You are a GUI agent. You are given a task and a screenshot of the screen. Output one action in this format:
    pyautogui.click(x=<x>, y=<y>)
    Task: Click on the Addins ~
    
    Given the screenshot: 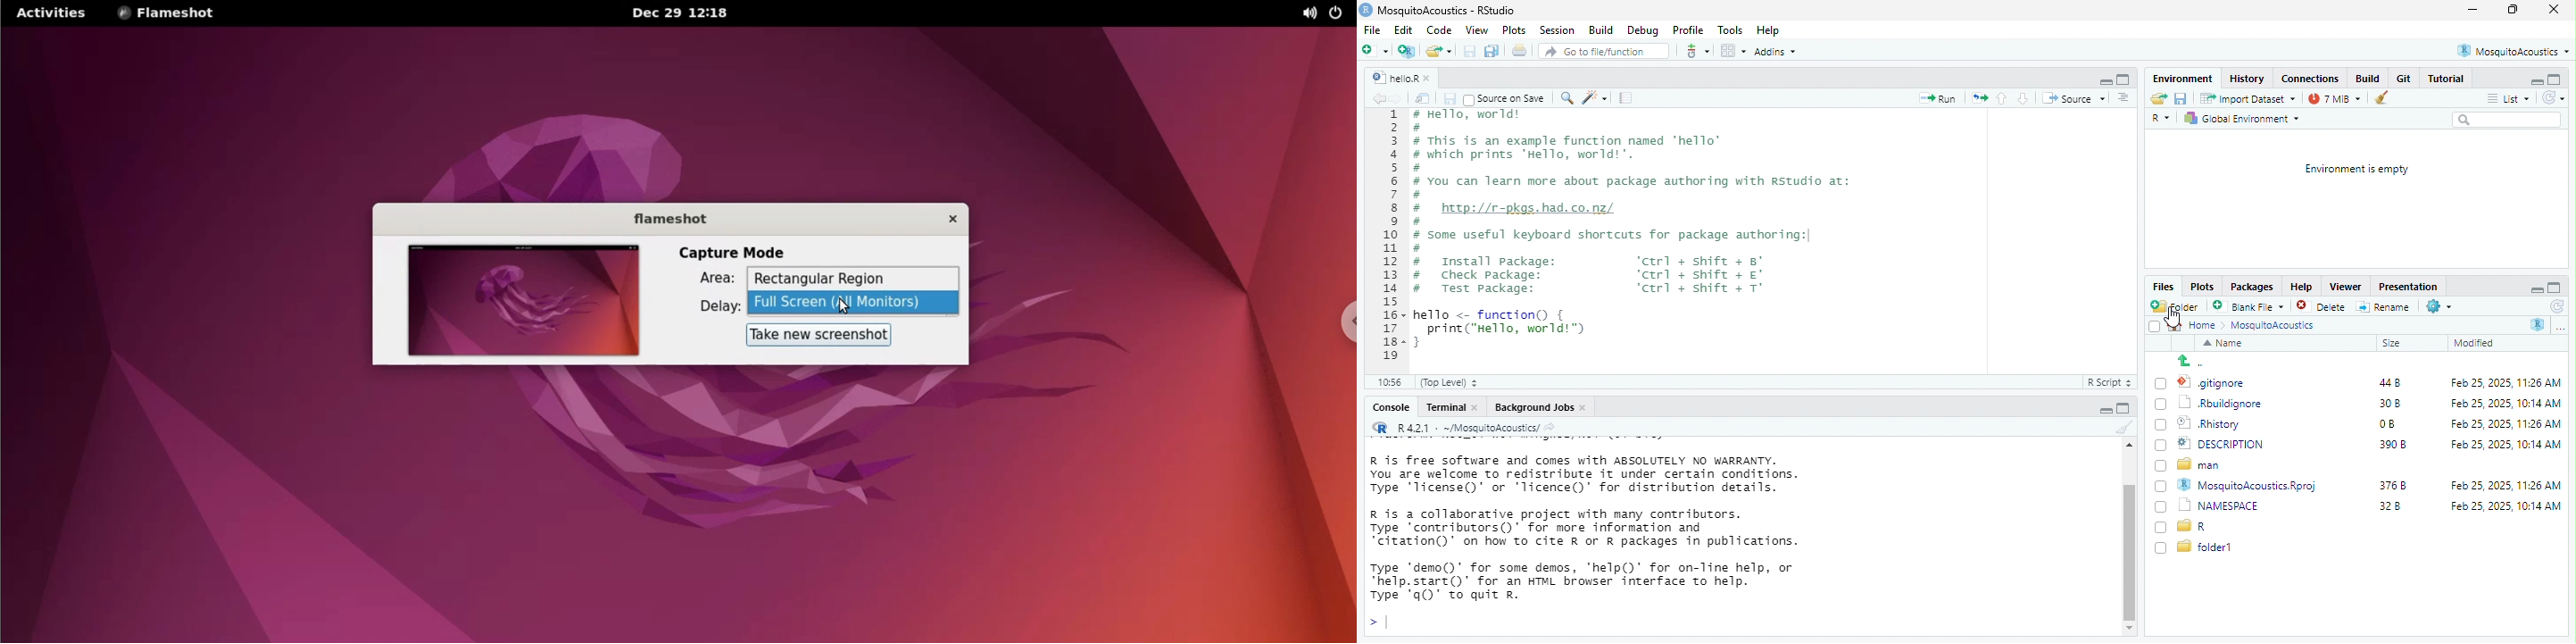 What is the action you would take?
    pyautogui.click(x=1779, y=52)
    